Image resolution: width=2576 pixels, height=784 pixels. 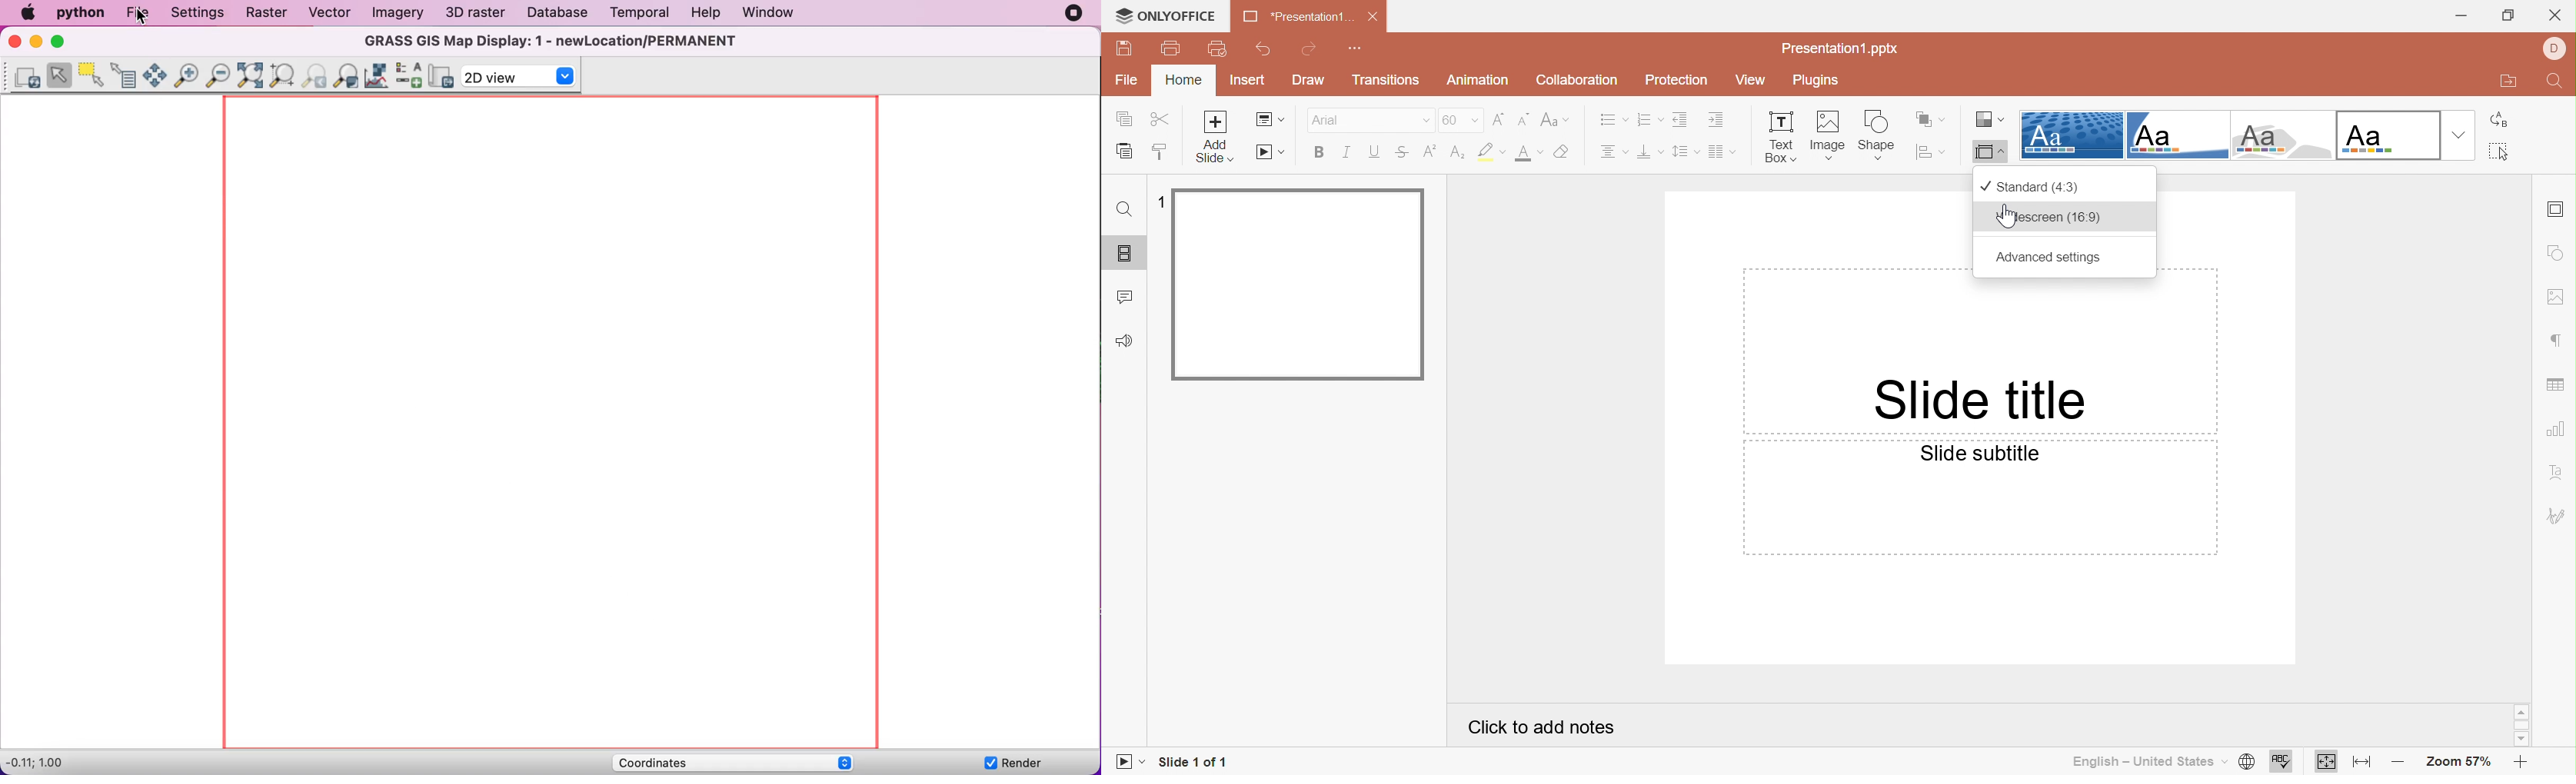 What do you see at coordinates (2459, 135) in the screenshot?
I see `Drop down` at bounding box center [2459, 135].